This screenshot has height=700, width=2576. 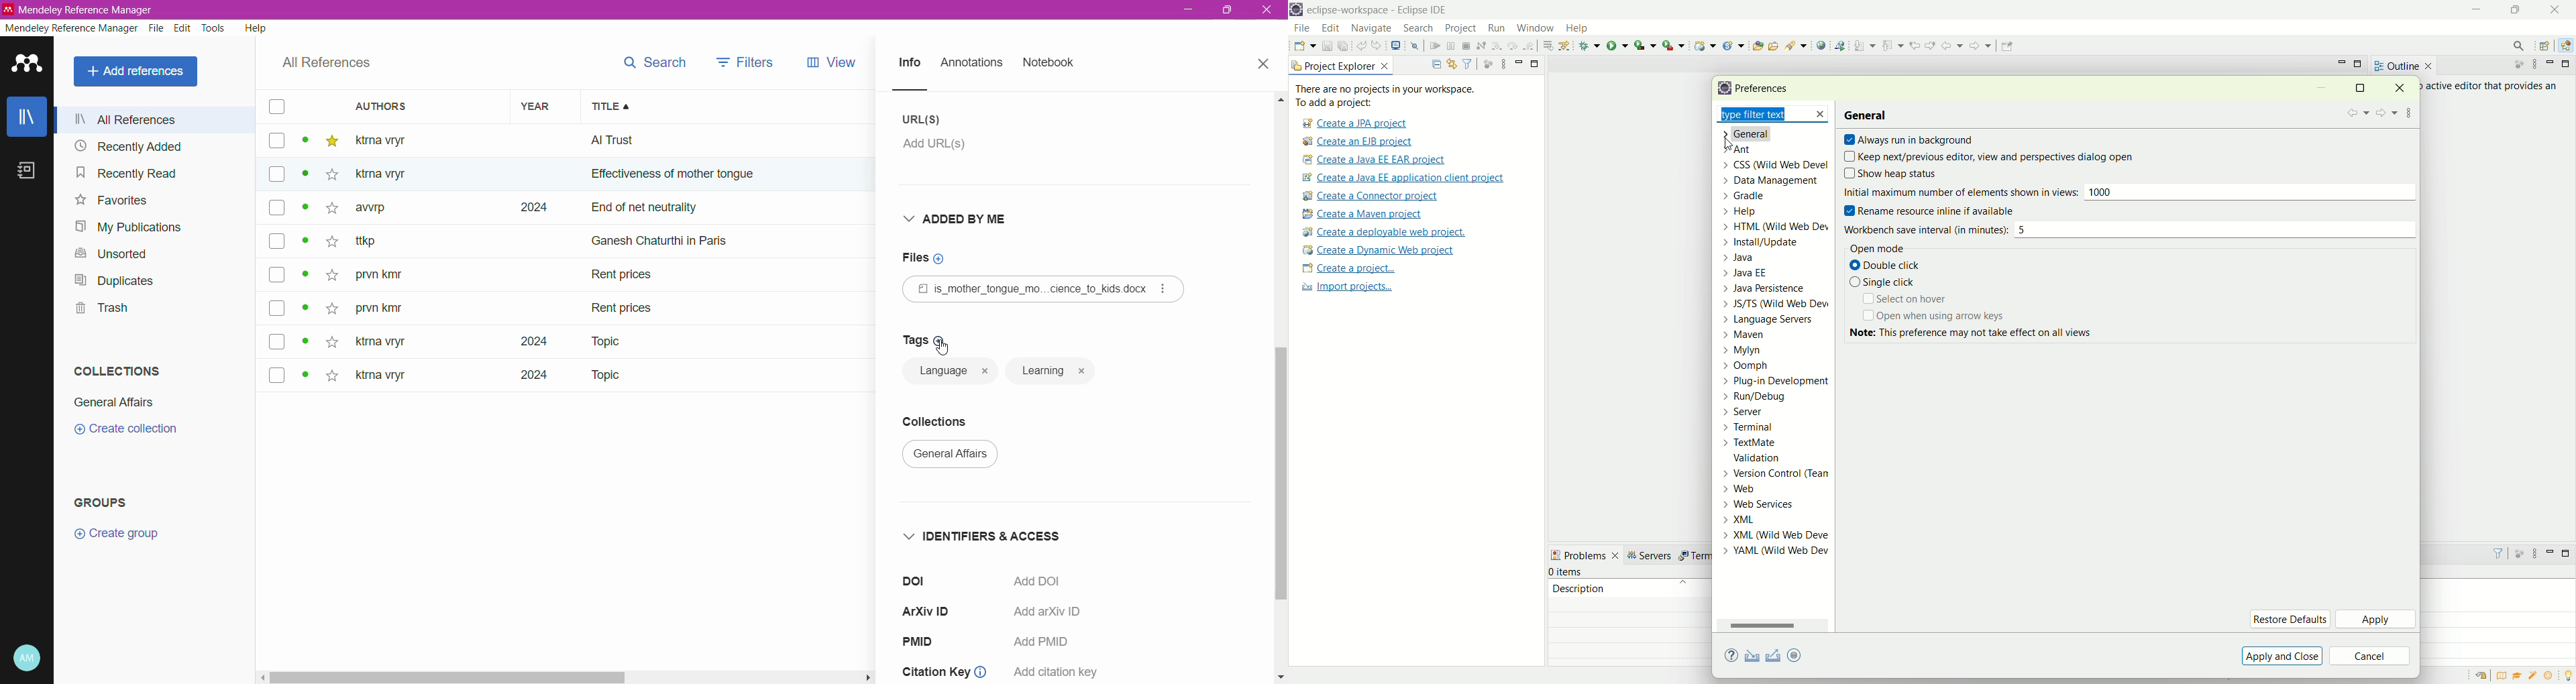 I want to click on Citation Key, so click(x=947, y=667).